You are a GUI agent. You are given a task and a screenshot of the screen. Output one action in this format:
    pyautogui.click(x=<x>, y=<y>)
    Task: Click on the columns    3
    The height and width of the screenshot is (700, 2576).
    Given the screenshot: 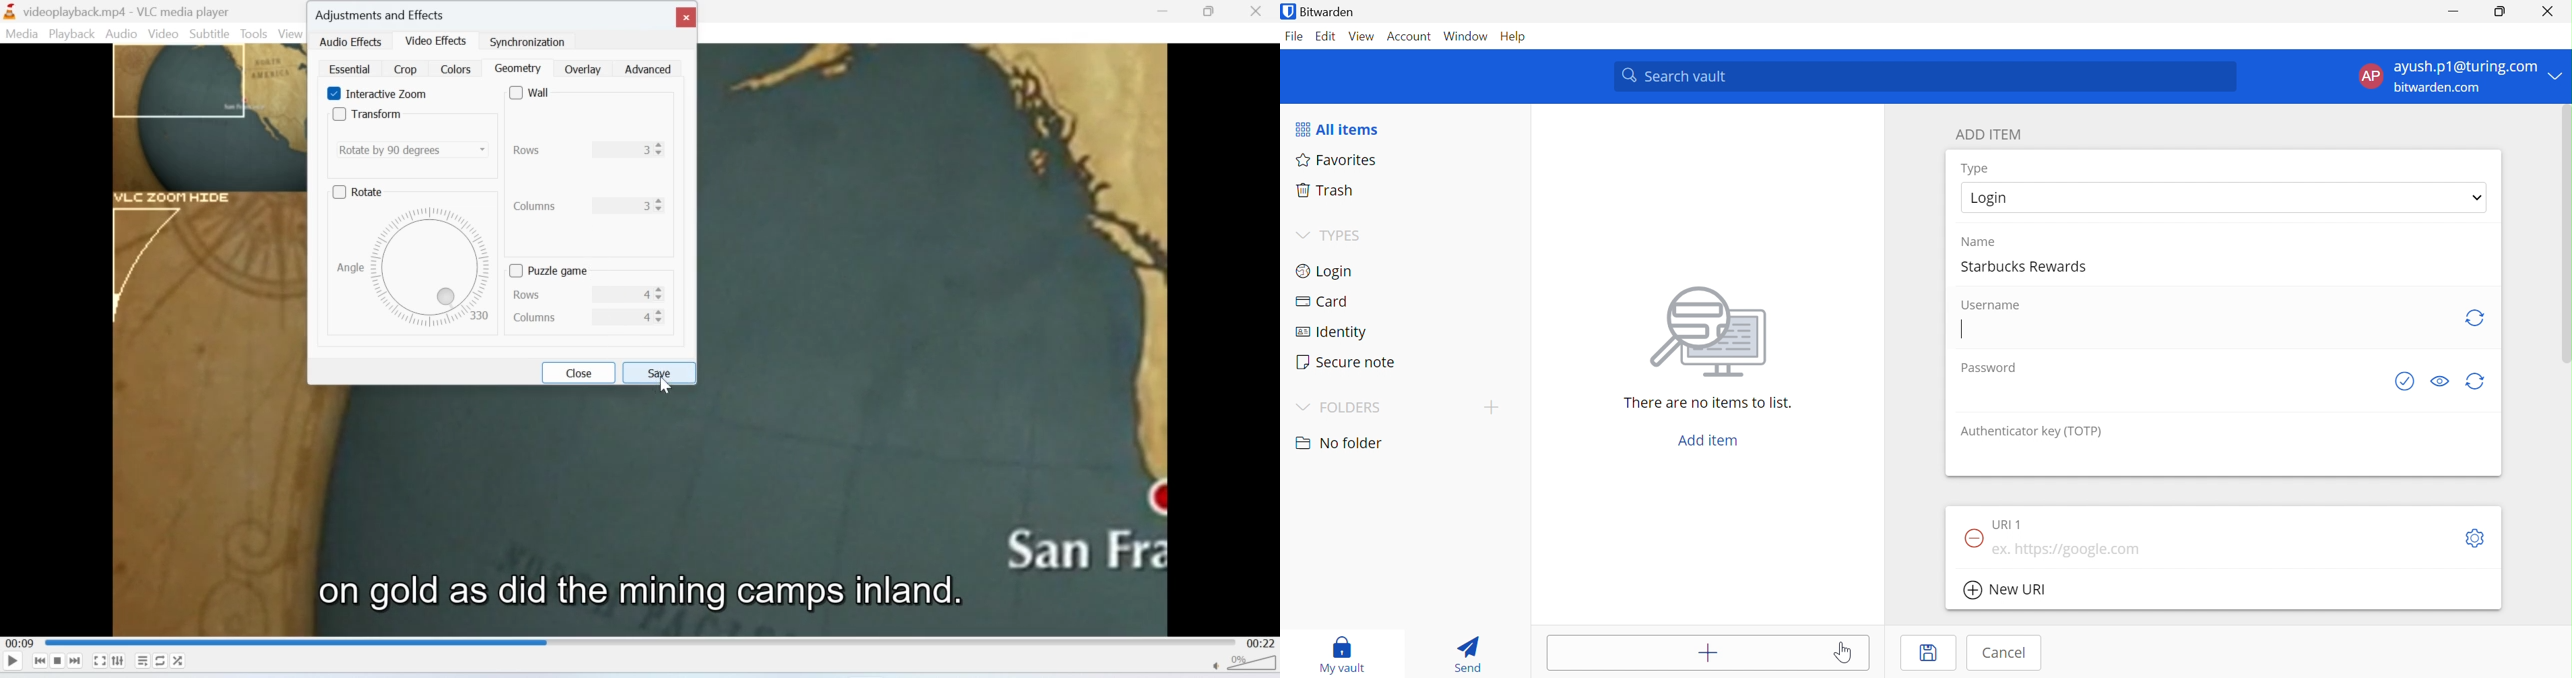 What is the action you would take?
    pyautogui.click(x=589, y=205)
    